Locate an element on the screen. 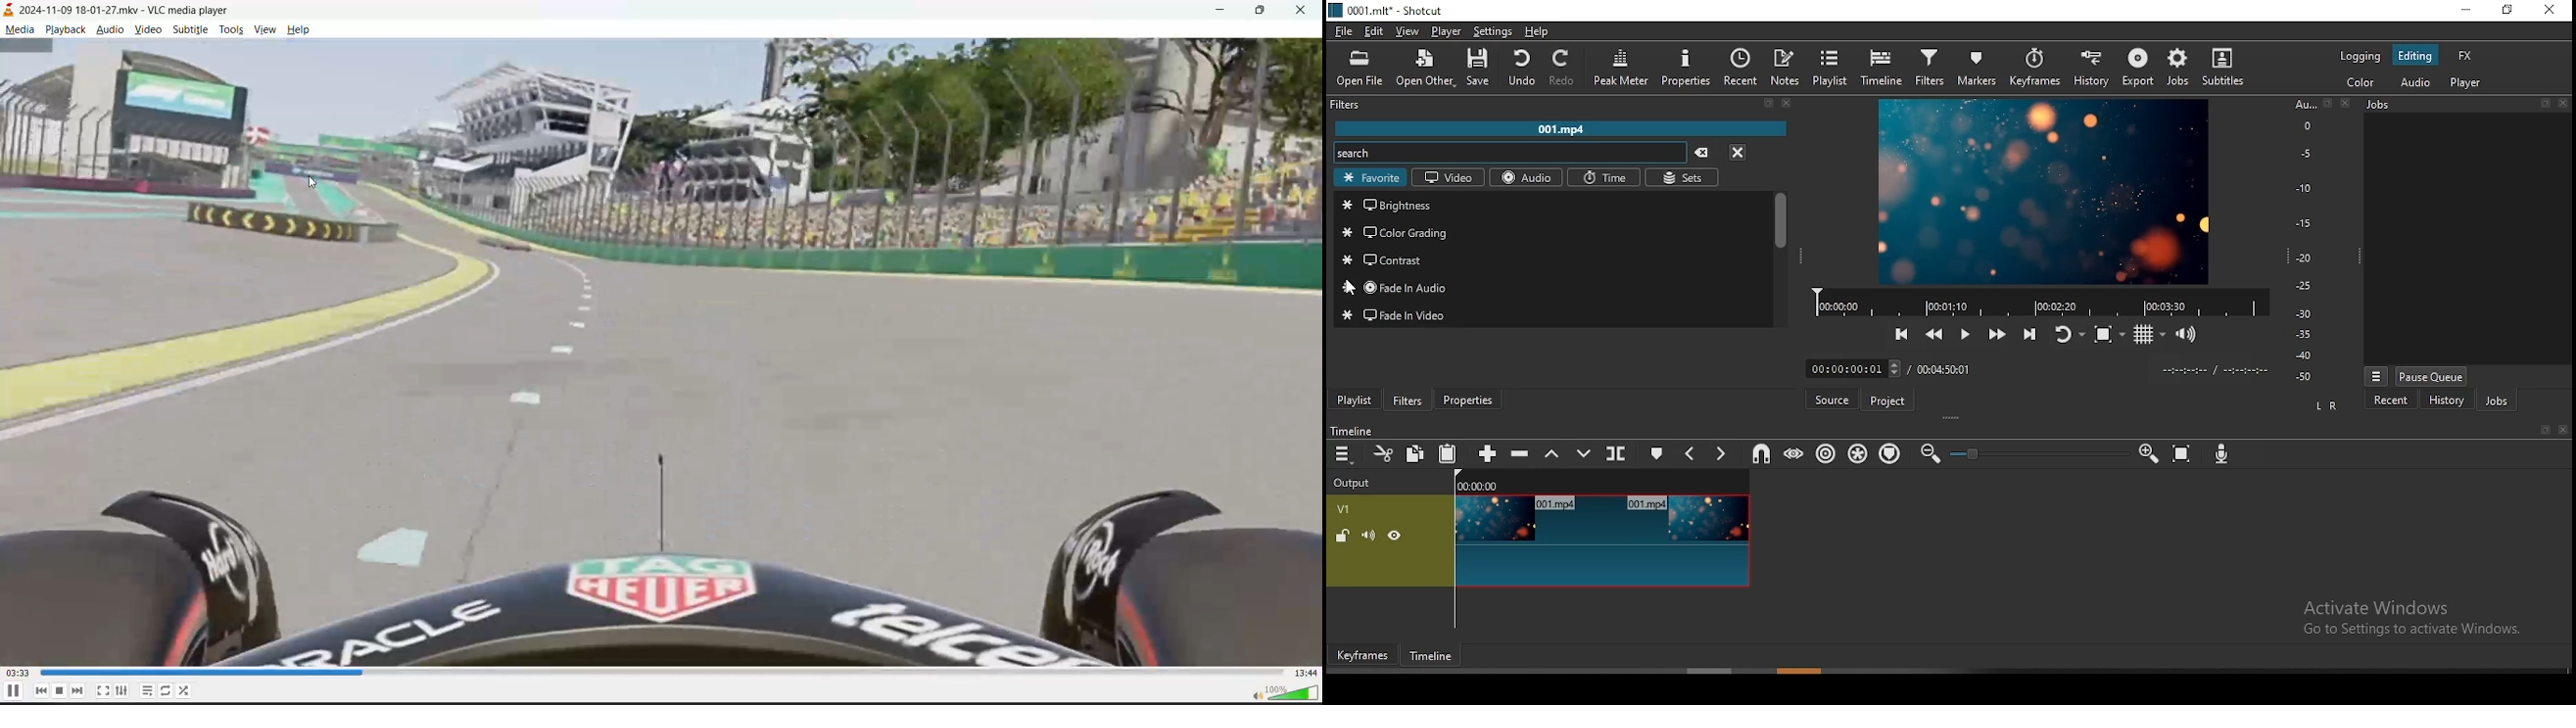  view as details is located at coordinates (1518, 370).